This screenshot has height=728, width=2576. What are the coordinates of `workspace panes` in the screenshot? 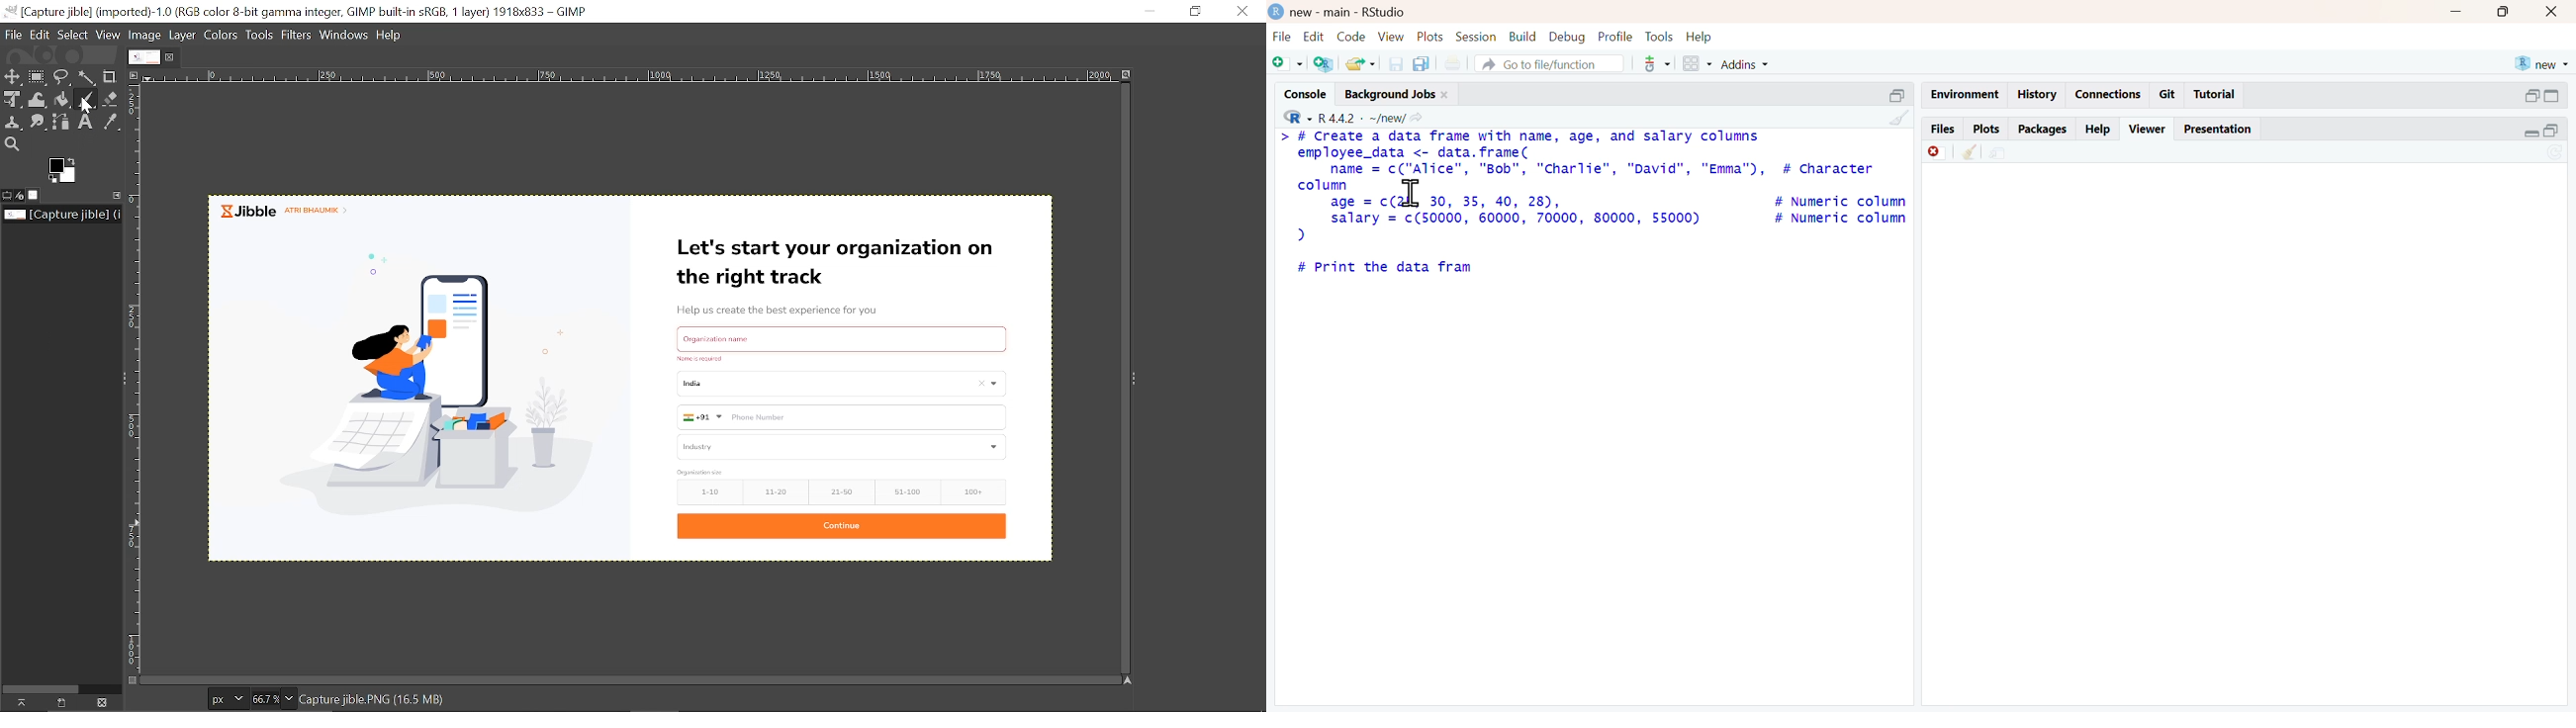 It's located at (1697, 63).